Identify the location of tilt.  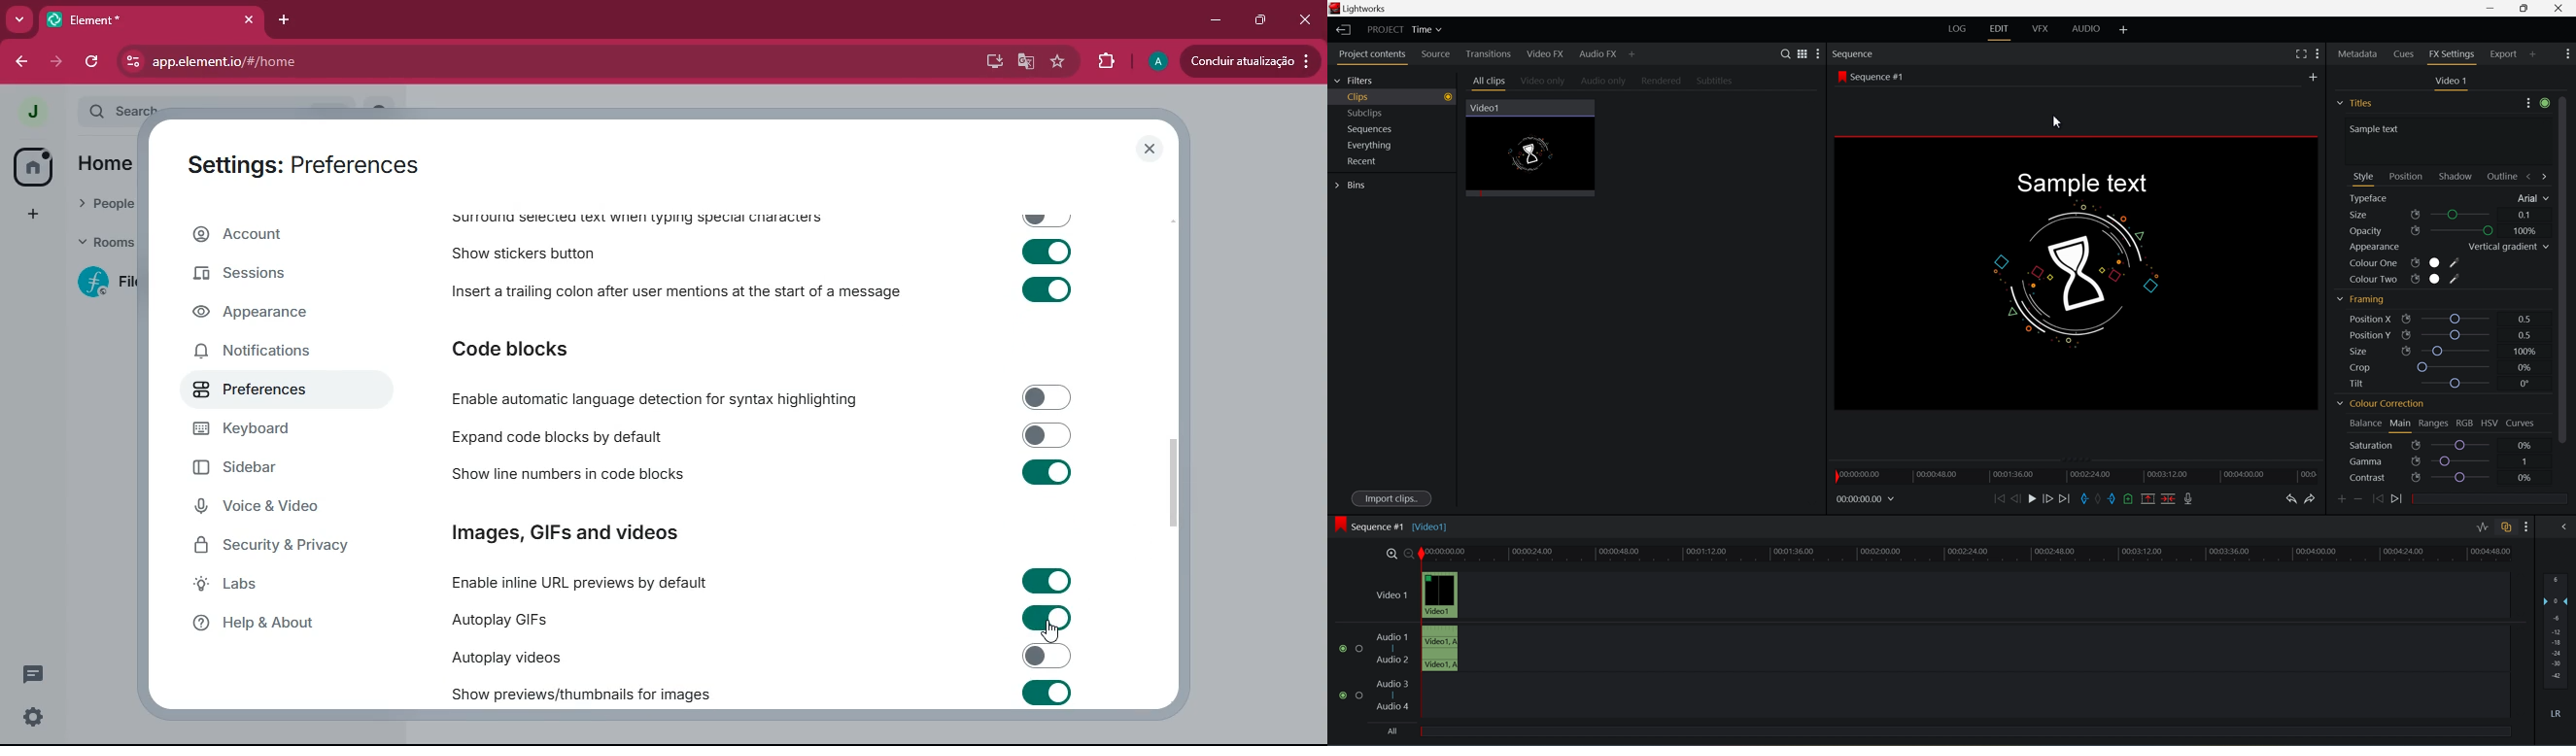
(2362, 383).